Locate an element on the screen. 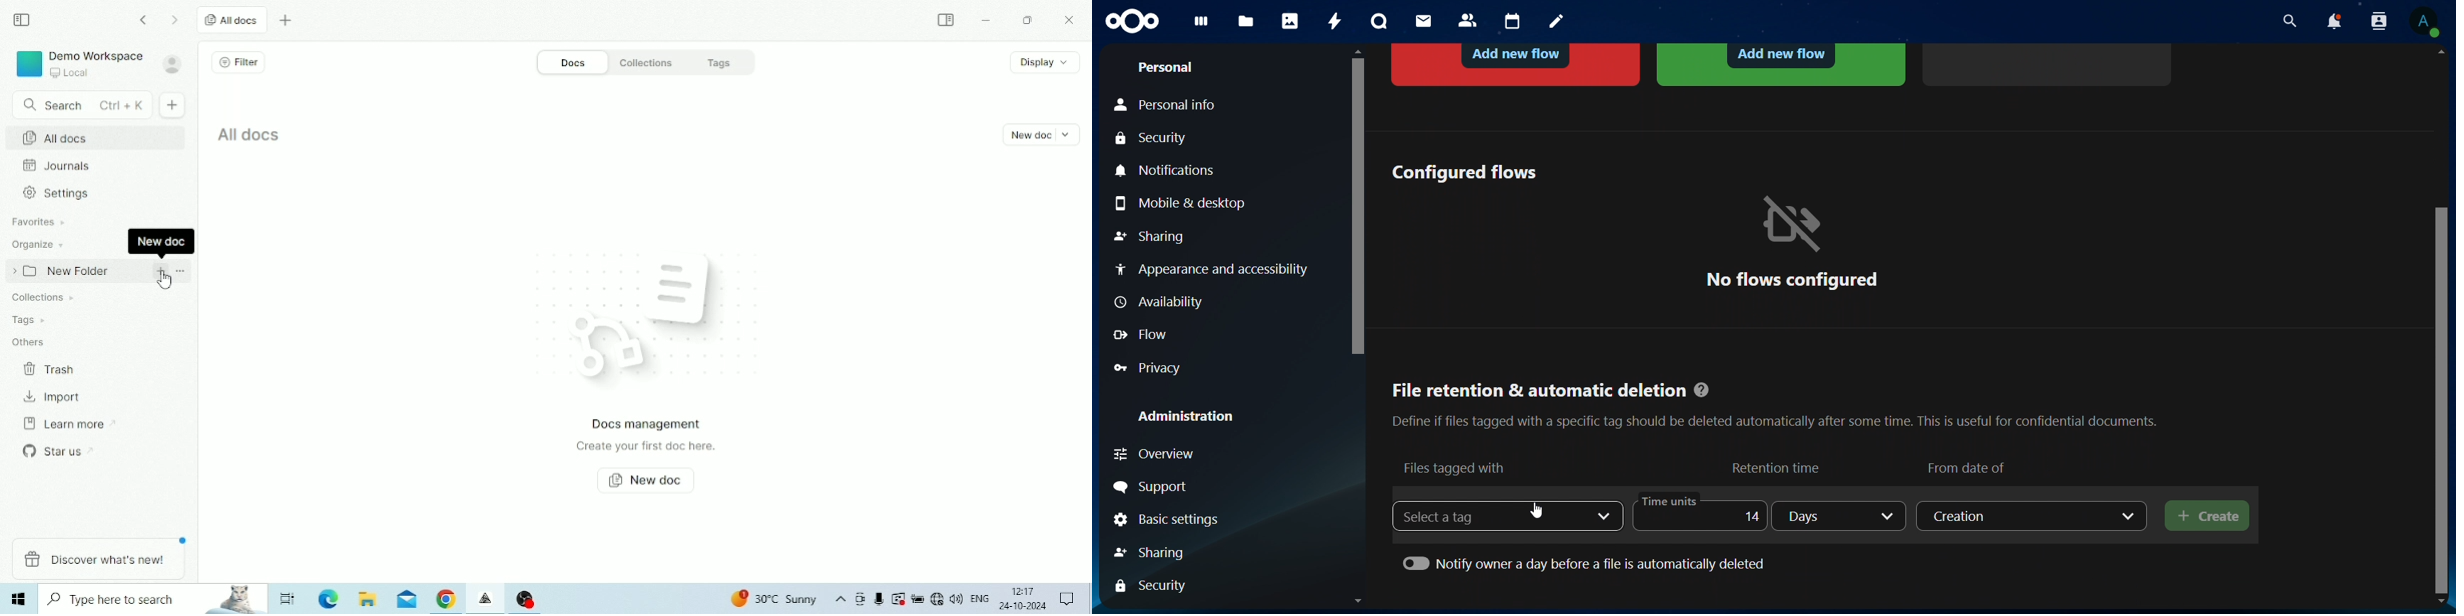 This screenshot has width=2464, height=616. creation is located at coordinates (2034, 515).